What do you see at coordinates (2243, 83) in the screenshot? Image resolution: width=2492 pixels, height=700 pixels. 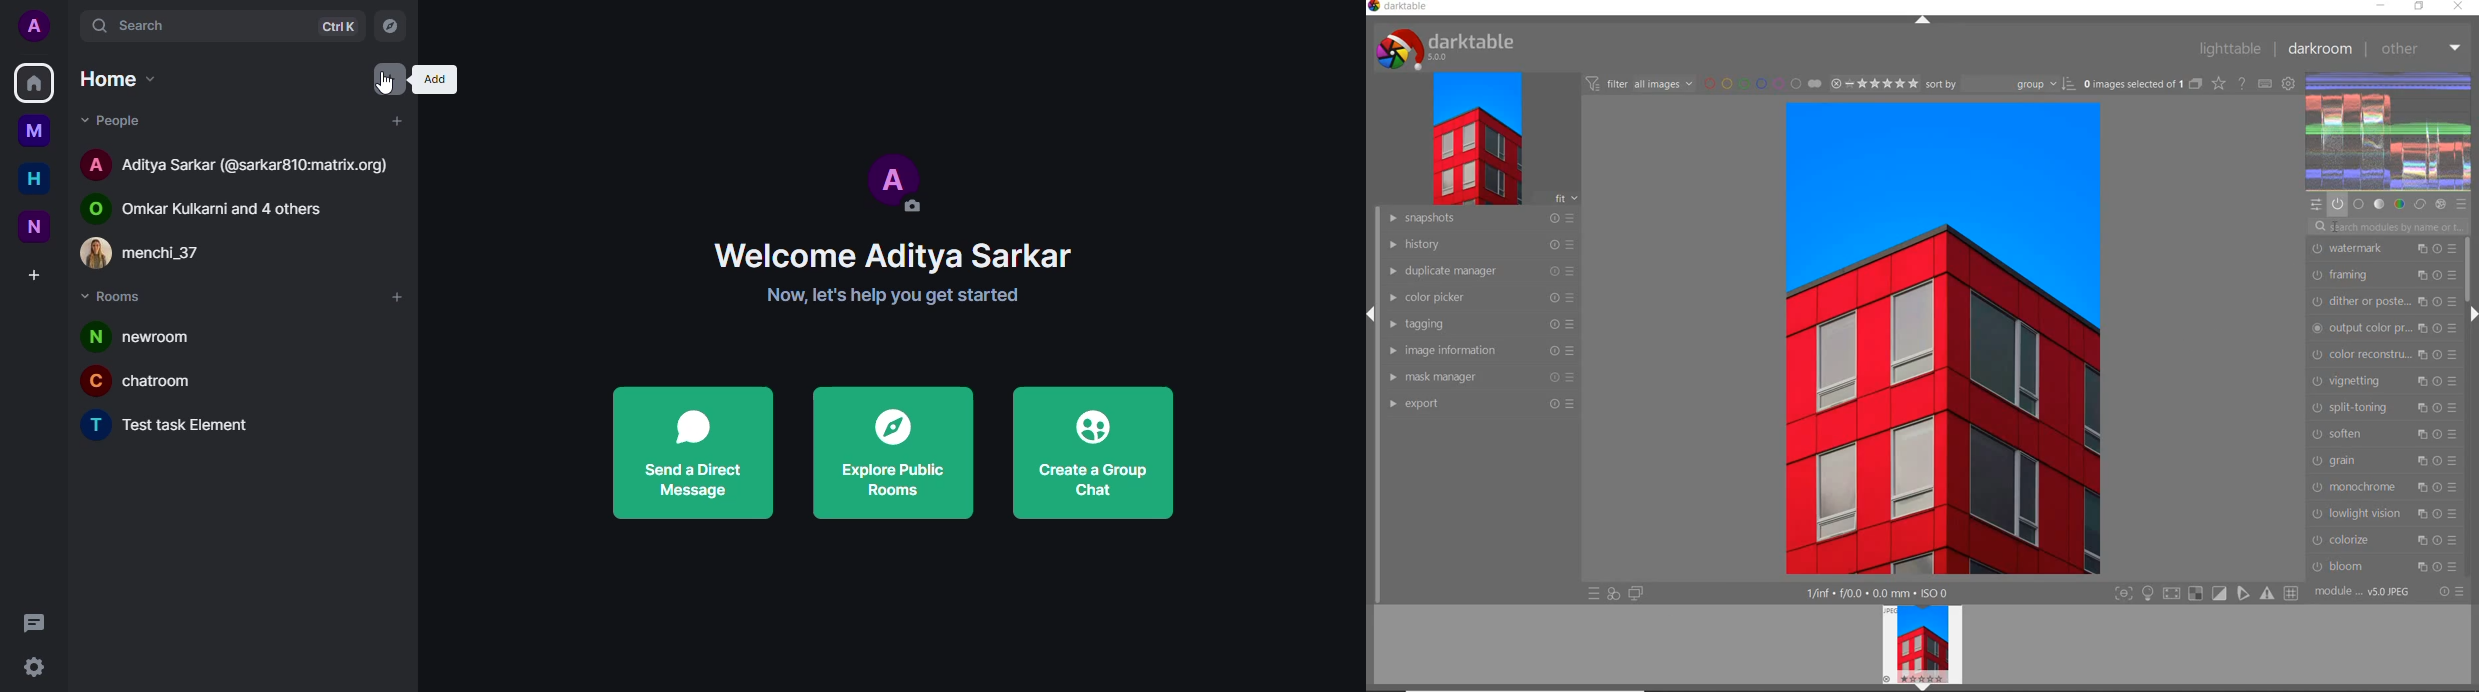 I see `enable for online help` at bounding box center [2243, 83].